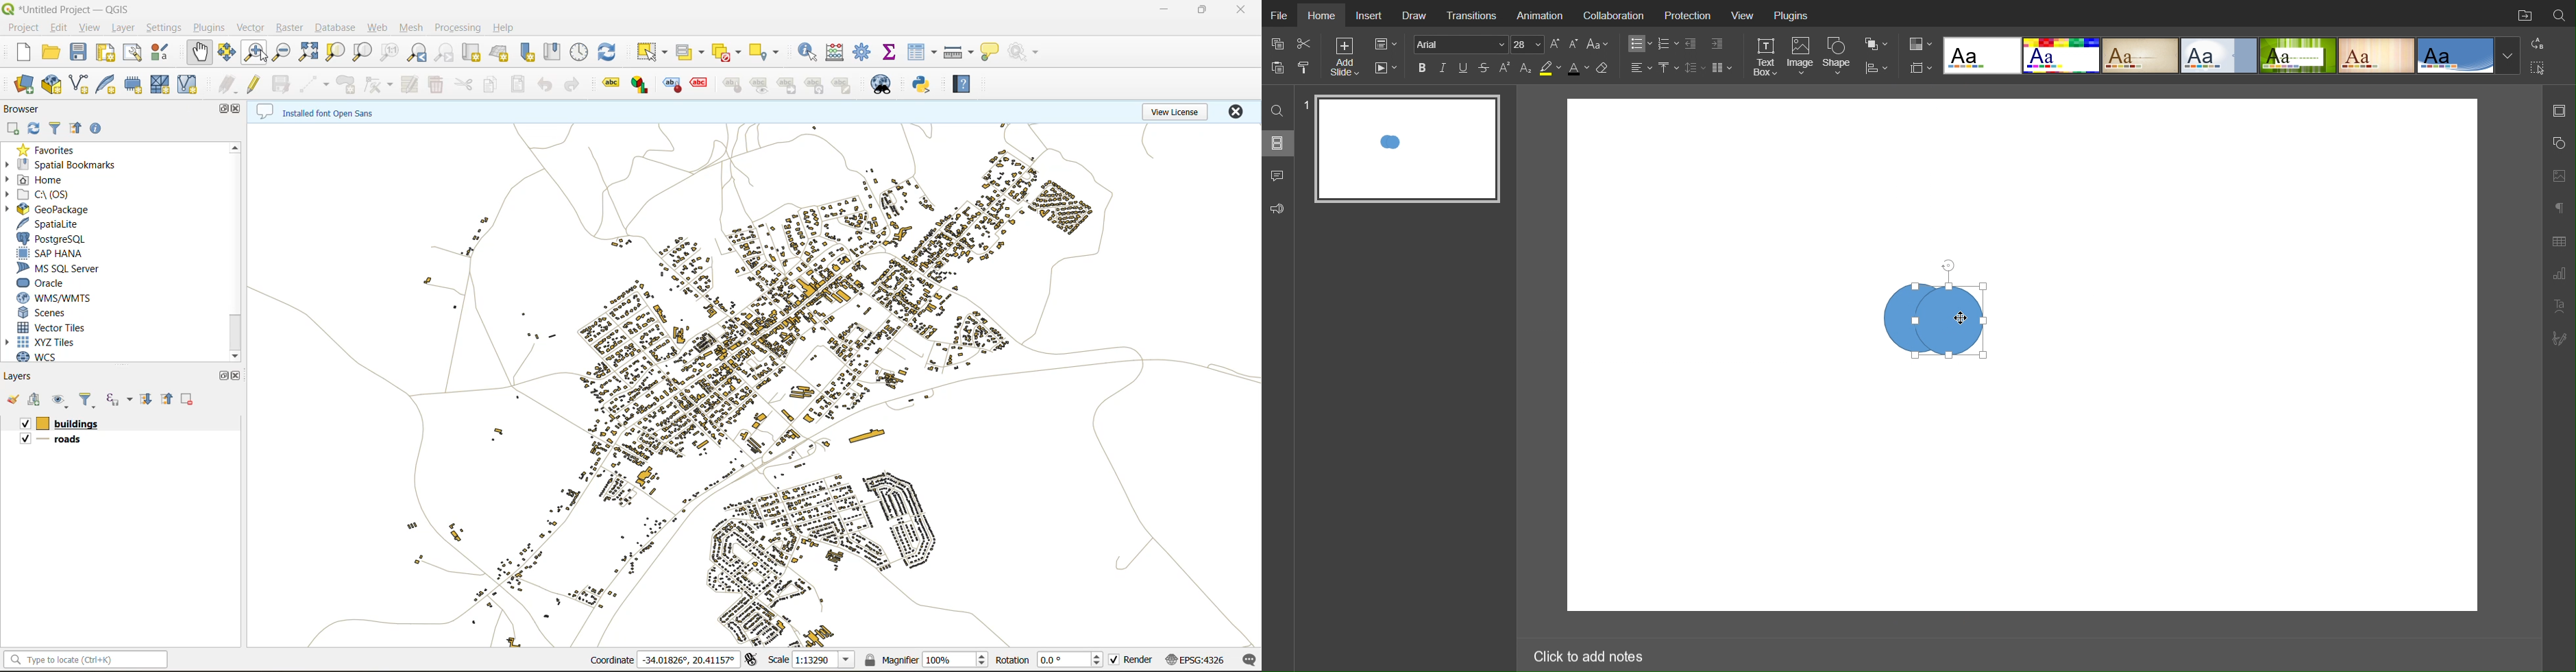 This screenshot has height=672, width=2576. What do you see at coordinates (1028, 53) in the screenshot?
I see `no action` at bounding box center [1028, 53].